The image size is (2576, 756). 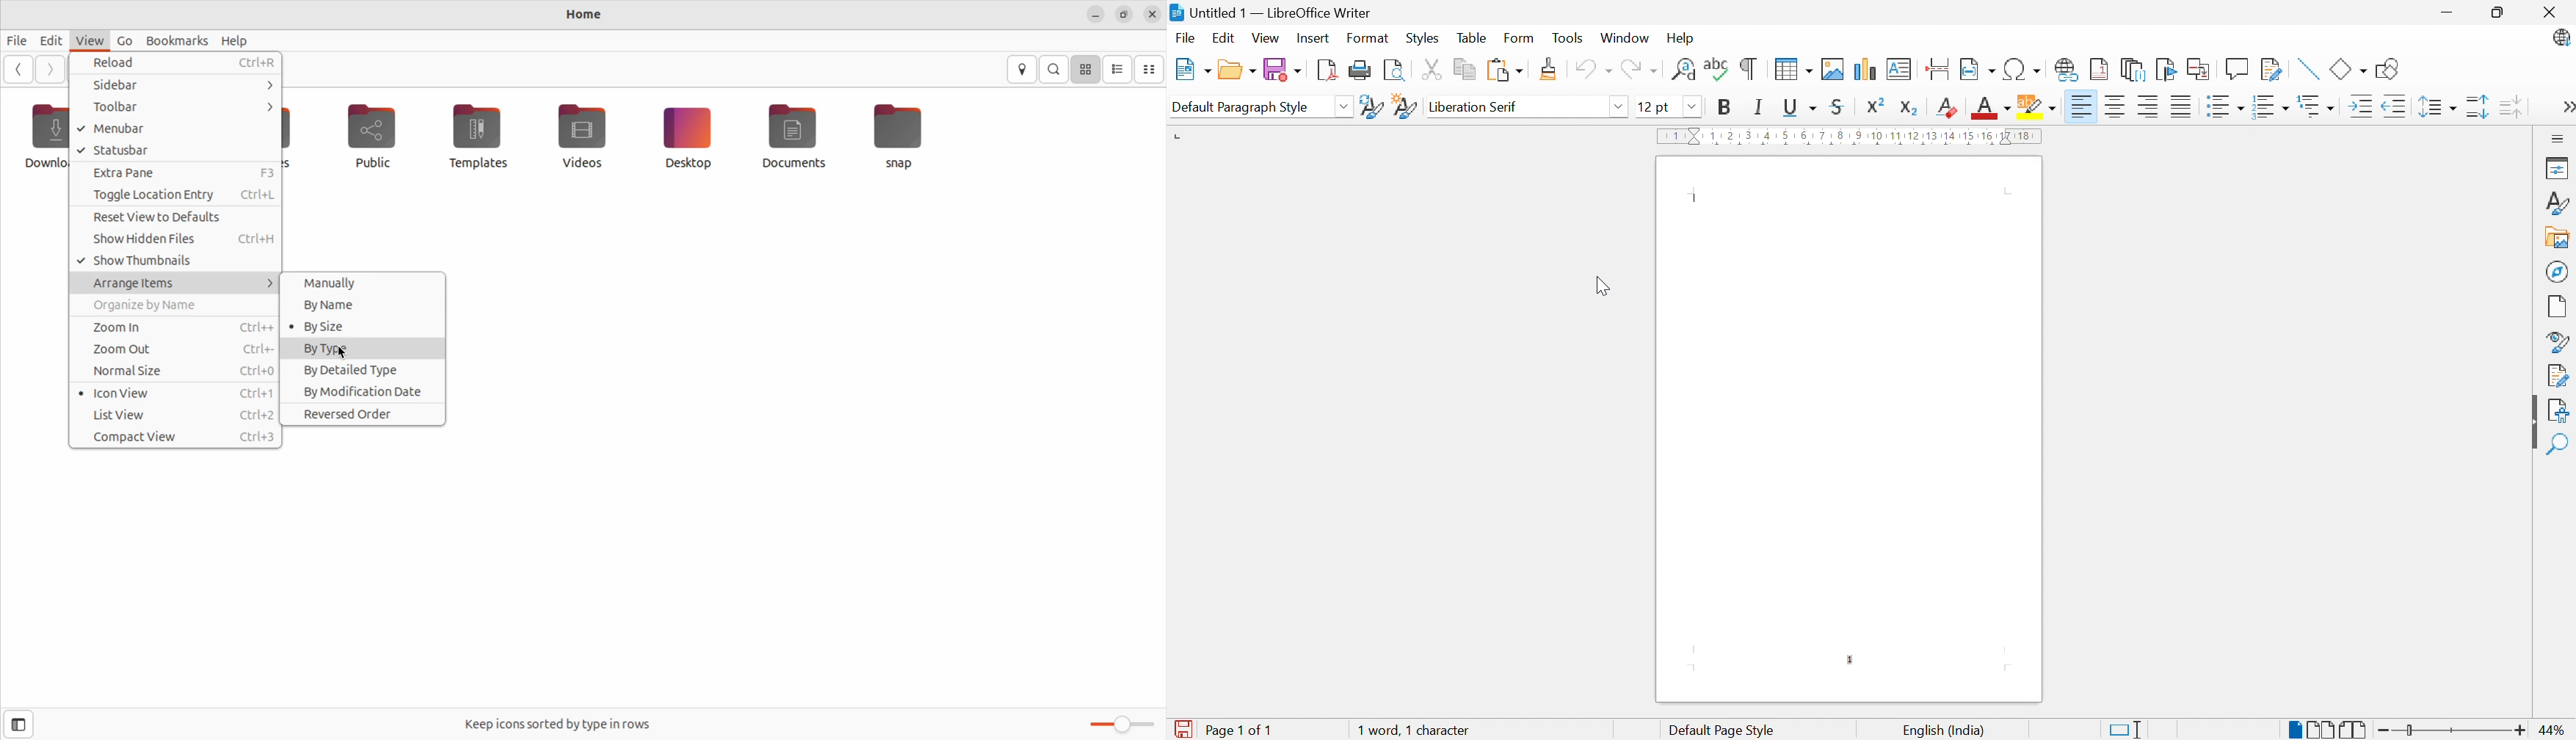 What do you see at coordinates (1085, 70) in the screenshot?
I see `icon view` at bounding box center [1085, 70].